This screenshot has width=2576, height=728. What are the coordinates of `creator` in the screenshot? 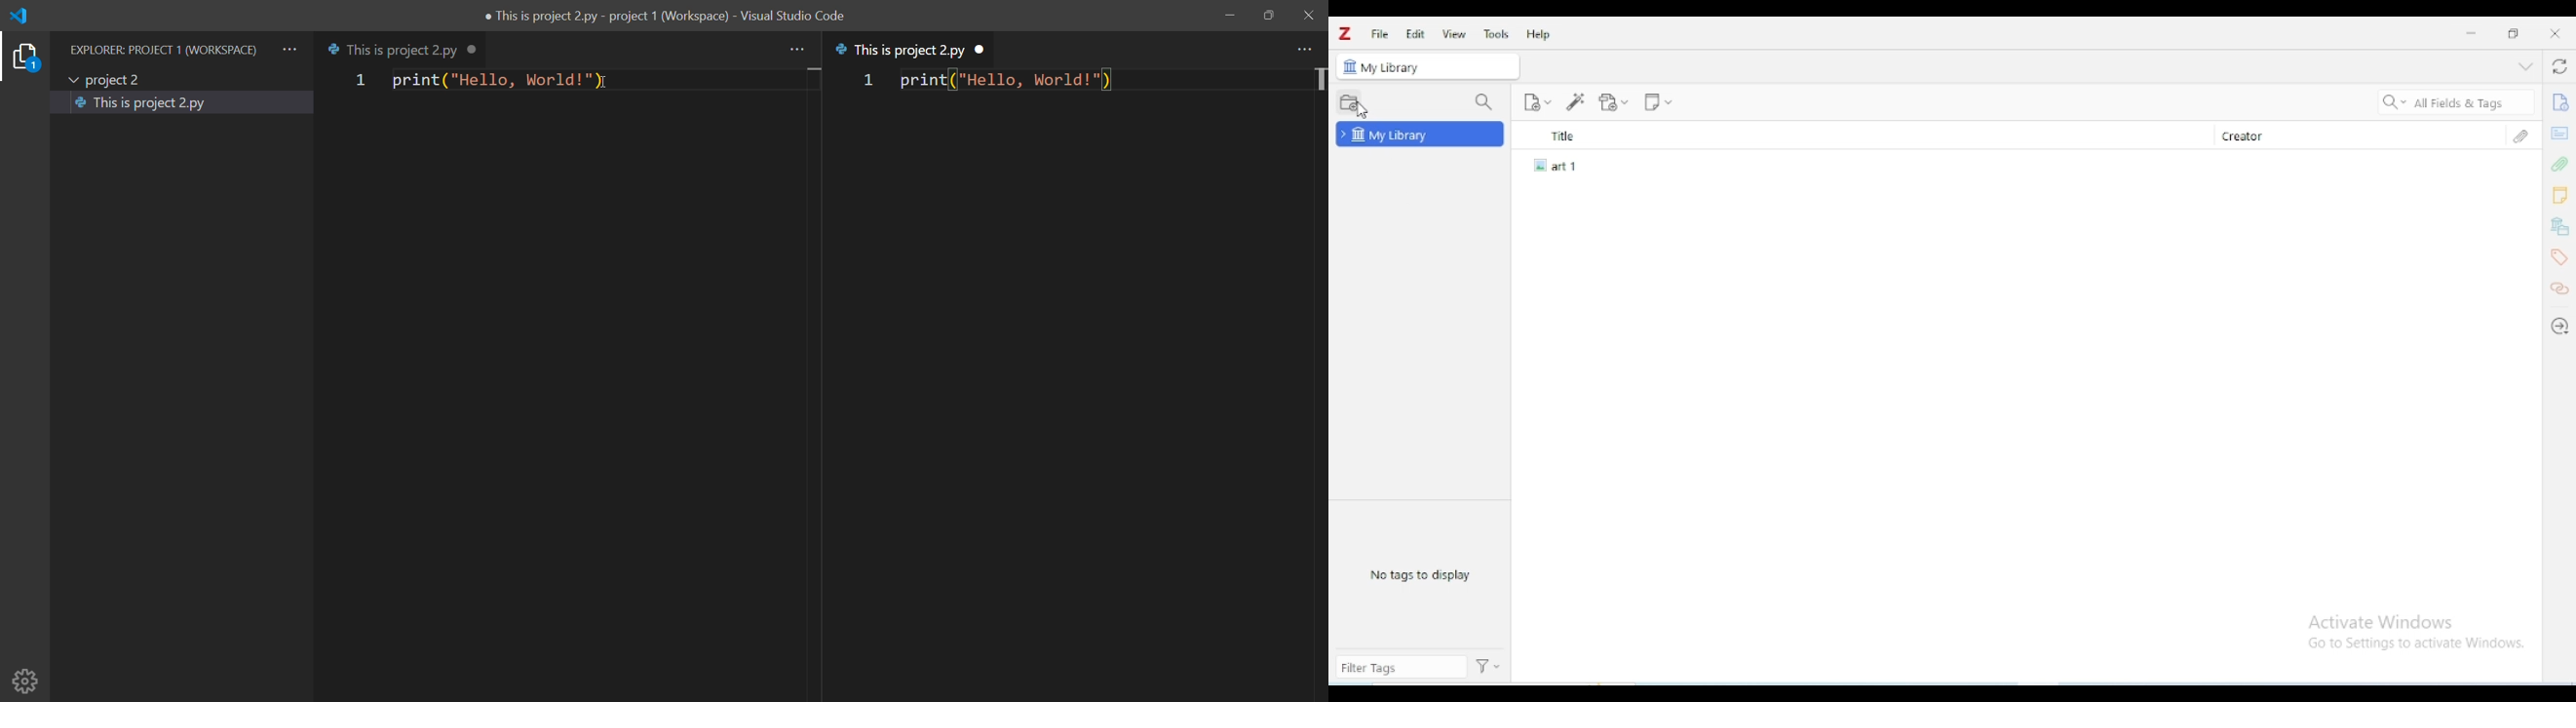 It's located at (2345, 136).